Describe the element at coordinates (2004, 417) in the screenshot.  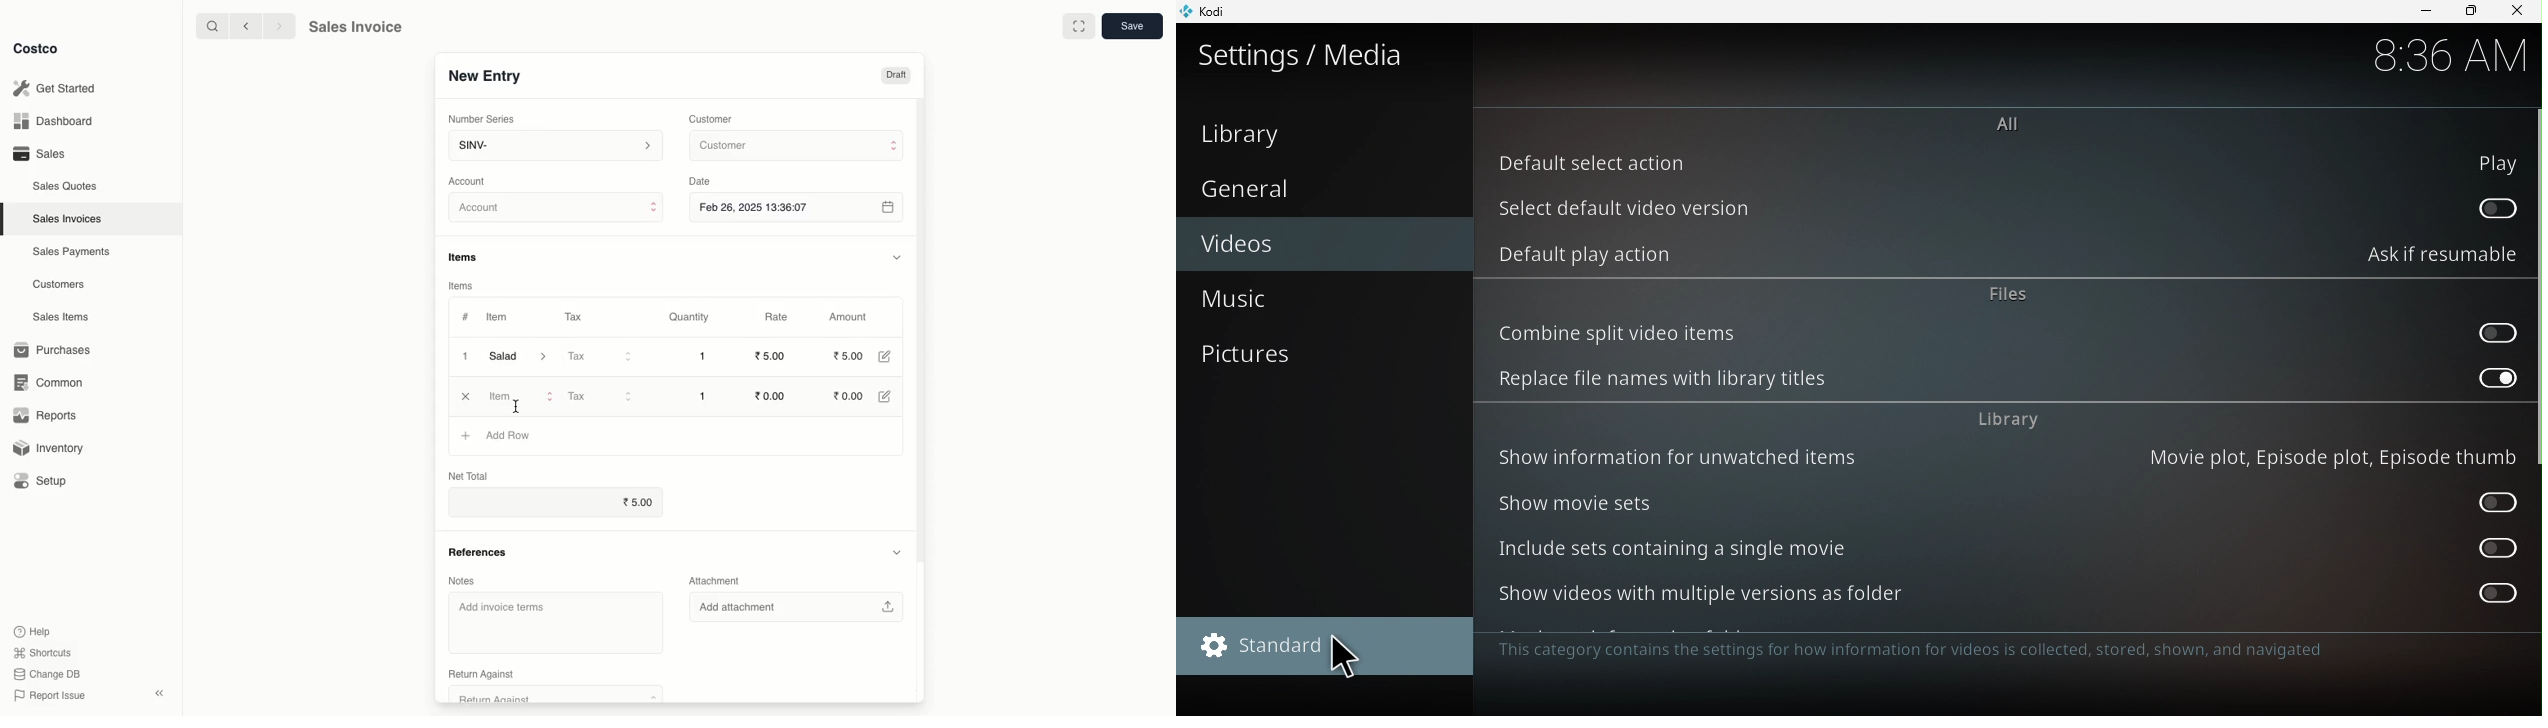
I see `Library` at that location.